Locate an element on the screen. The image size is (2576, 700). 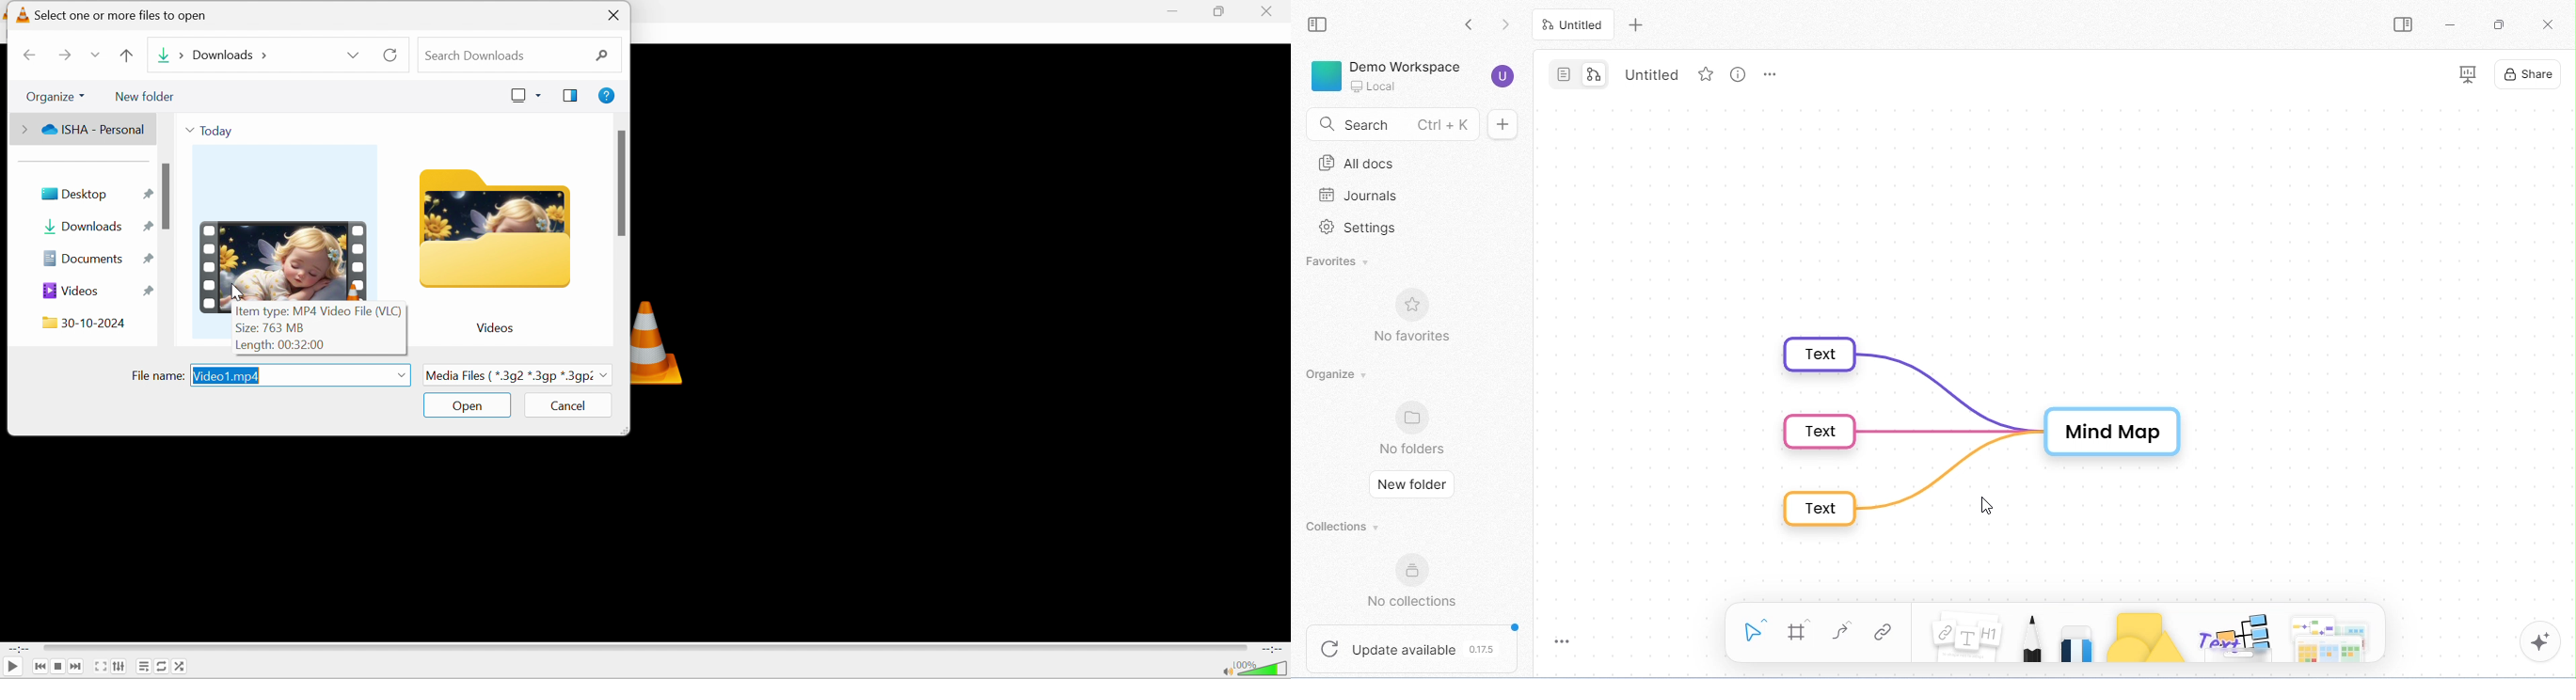
Today is located at coordinates (213, 130).